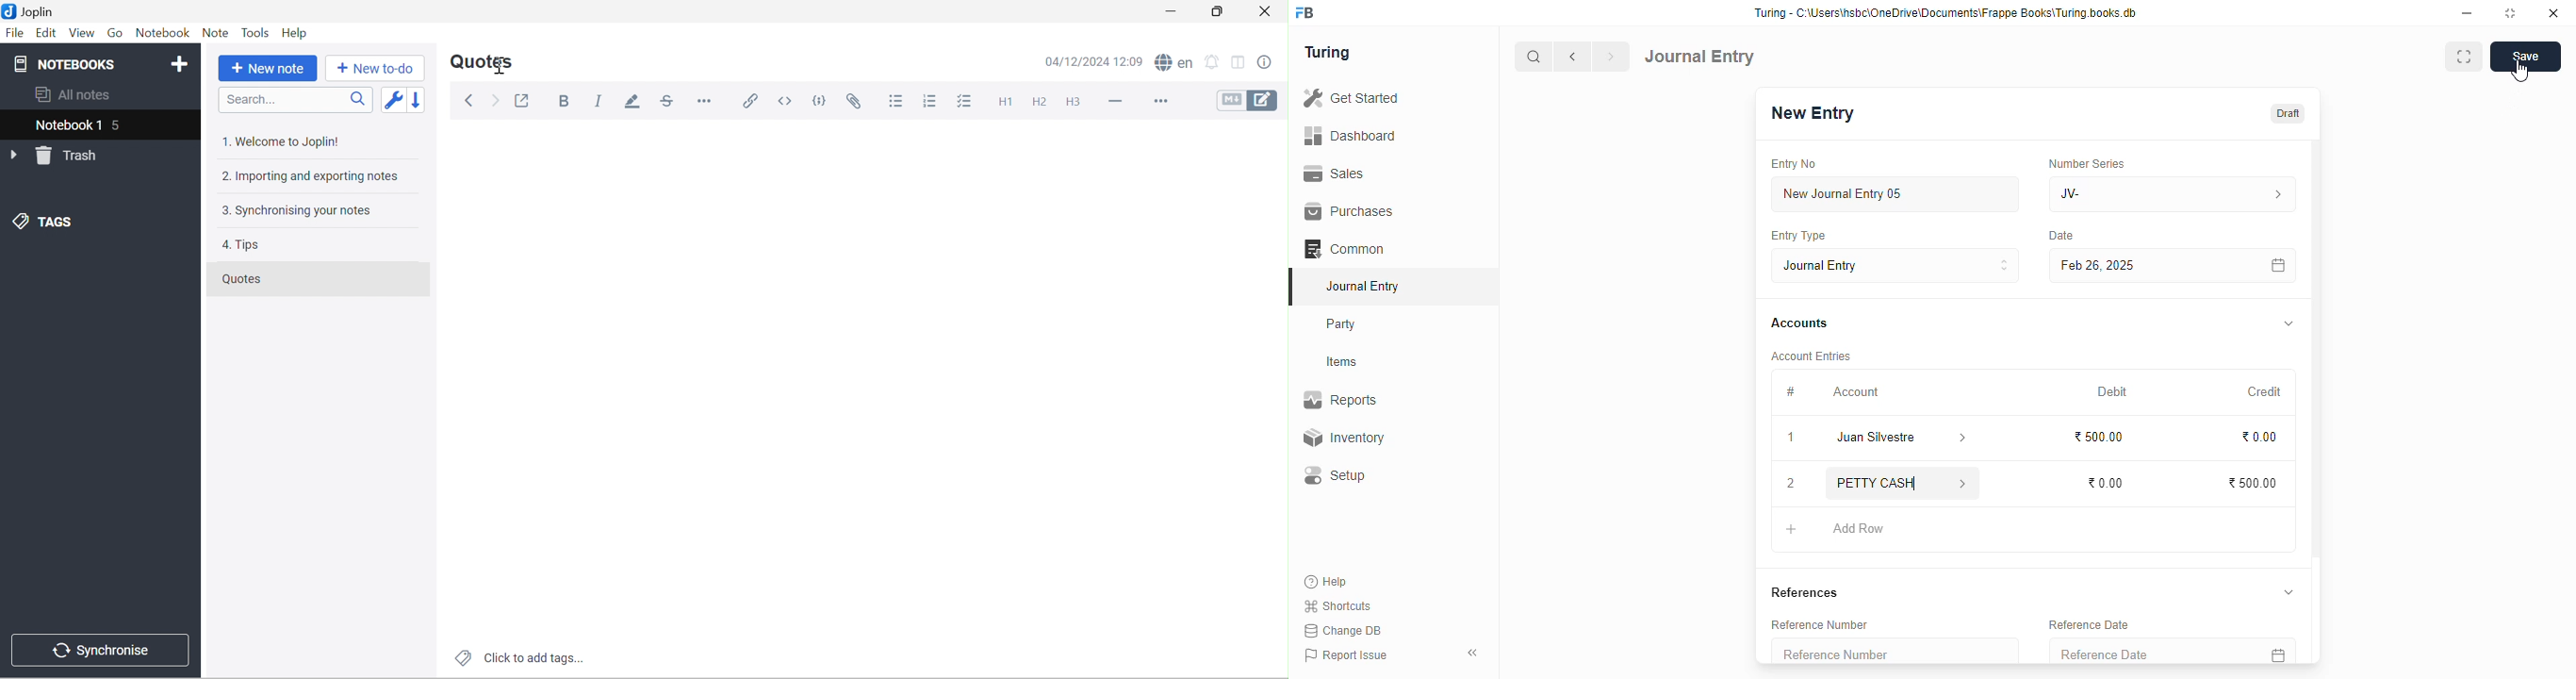  Describe the element at coordinates (1894, 651) in the screenshot. I see `reference number` at that location.